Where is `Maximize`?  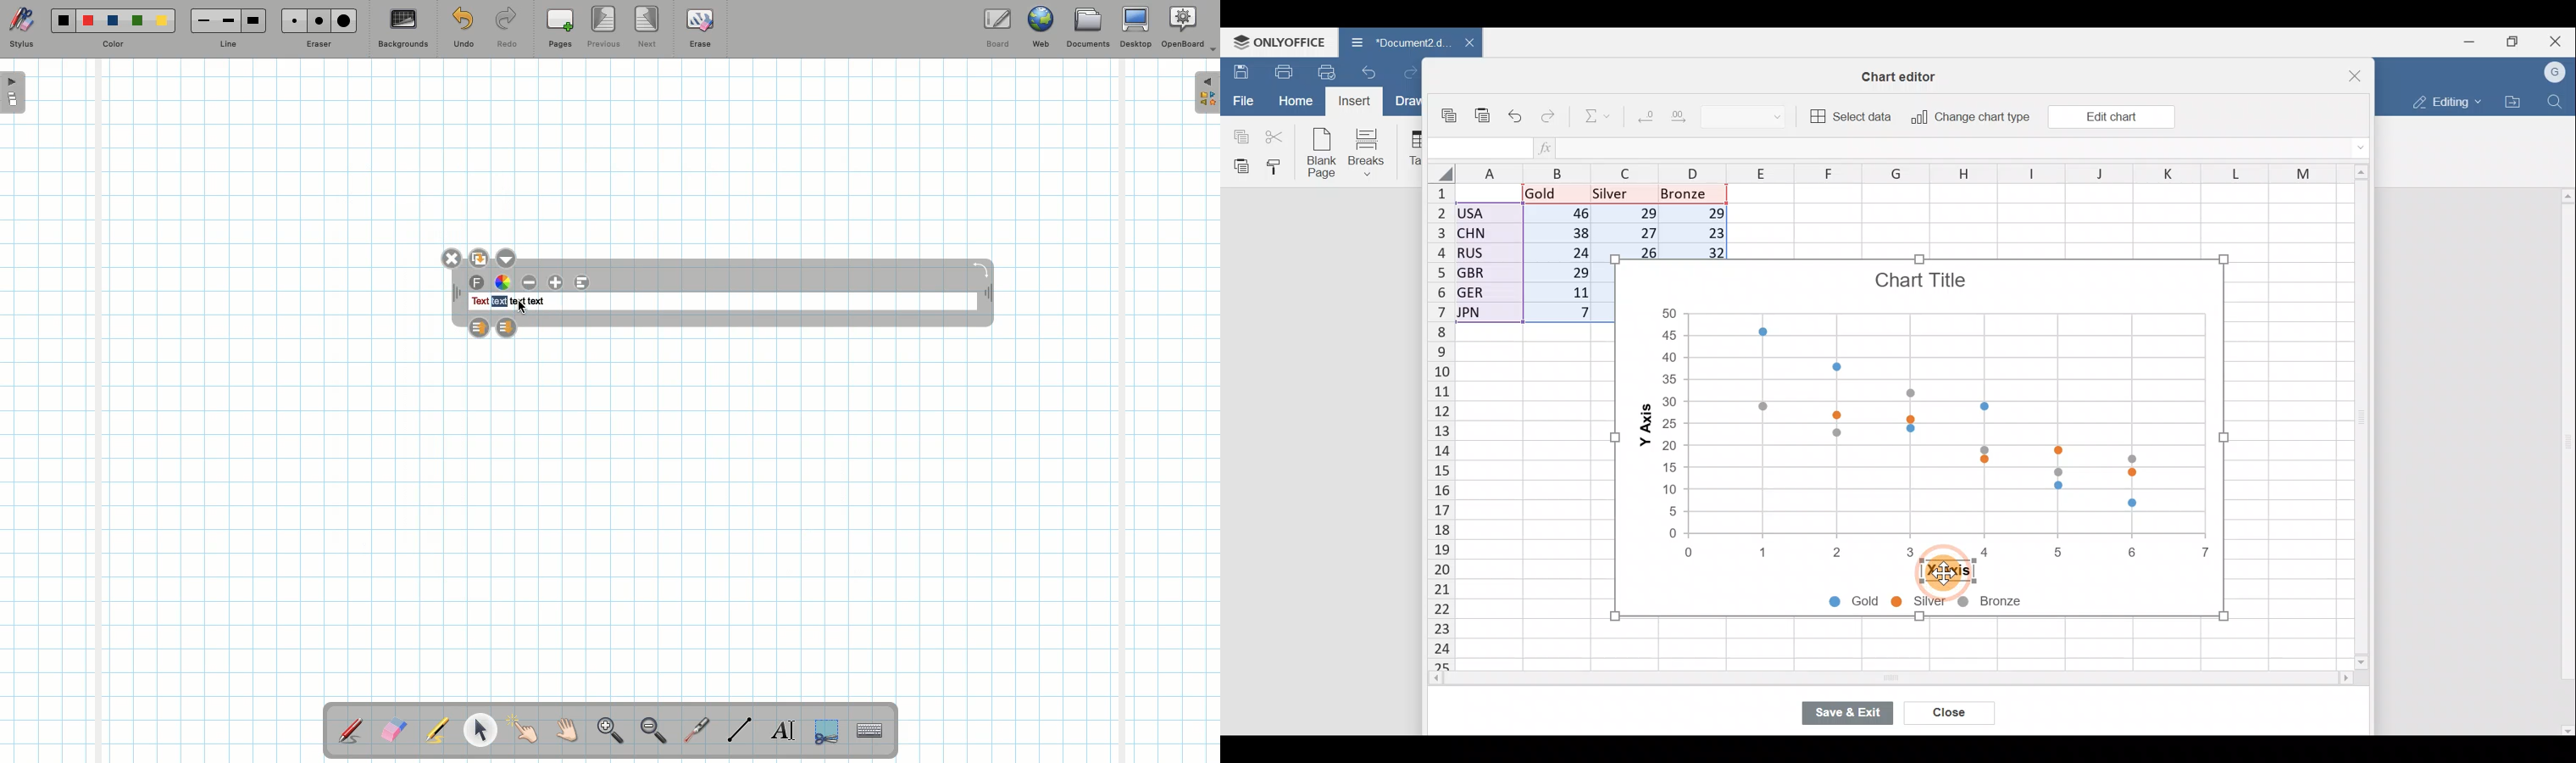
Maximize is located at coordinates (2513, 42).